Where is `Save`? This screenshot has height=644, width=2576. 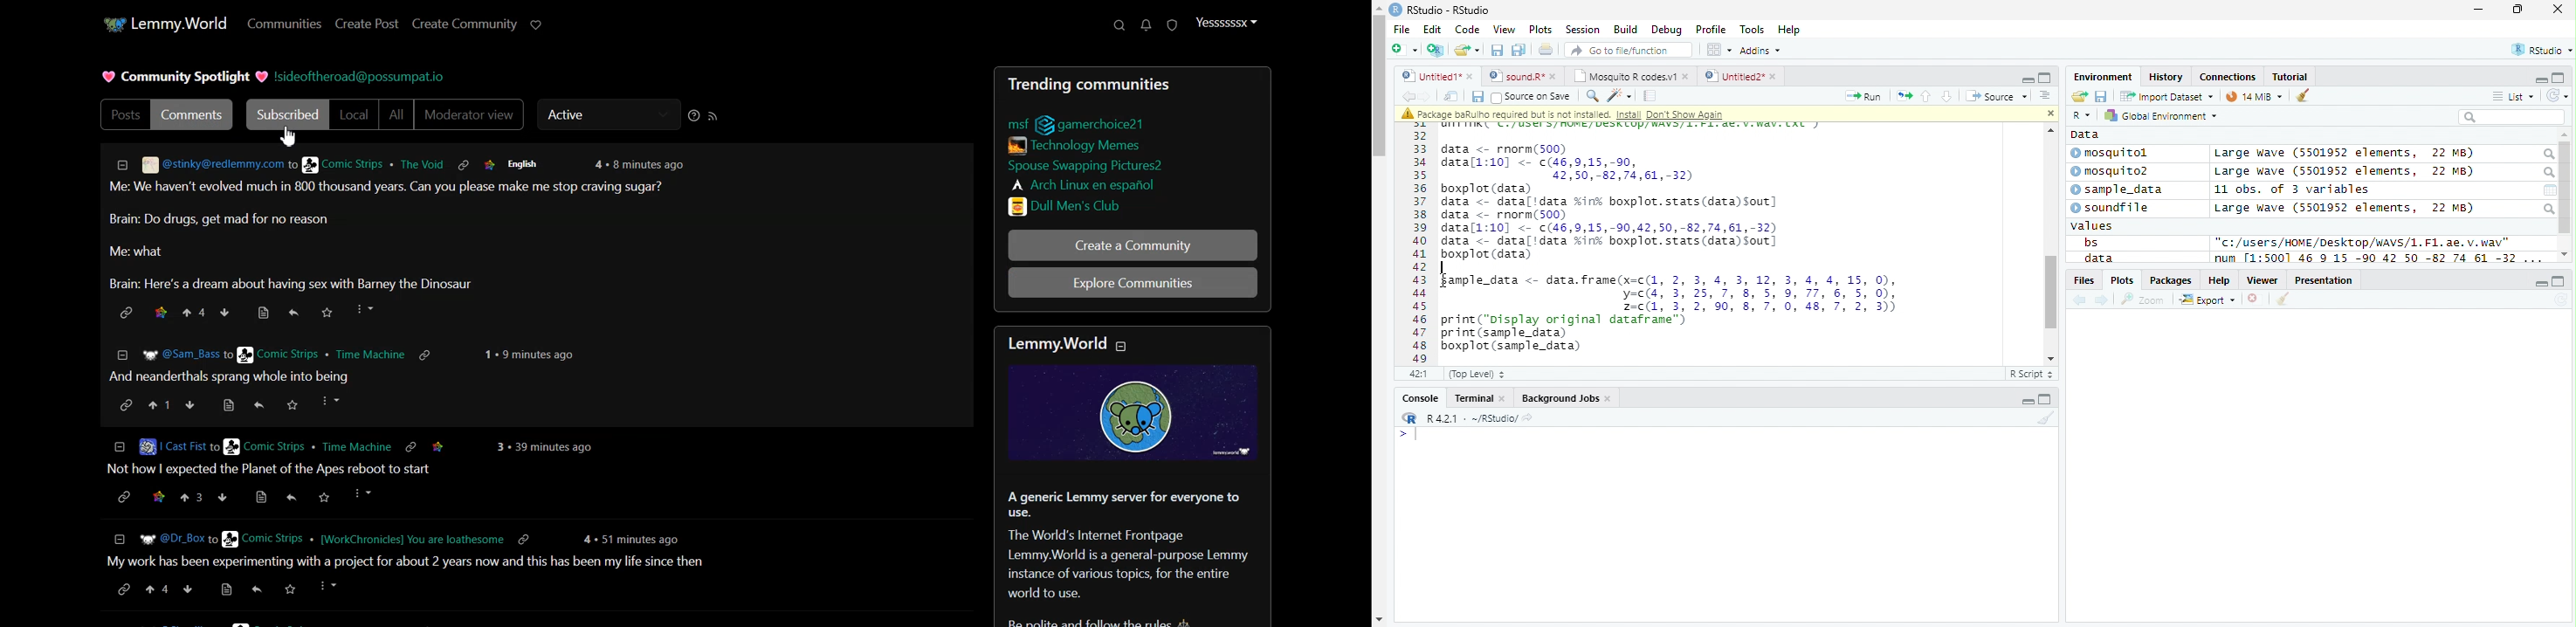
Save is located at coordinates (1477, 97).